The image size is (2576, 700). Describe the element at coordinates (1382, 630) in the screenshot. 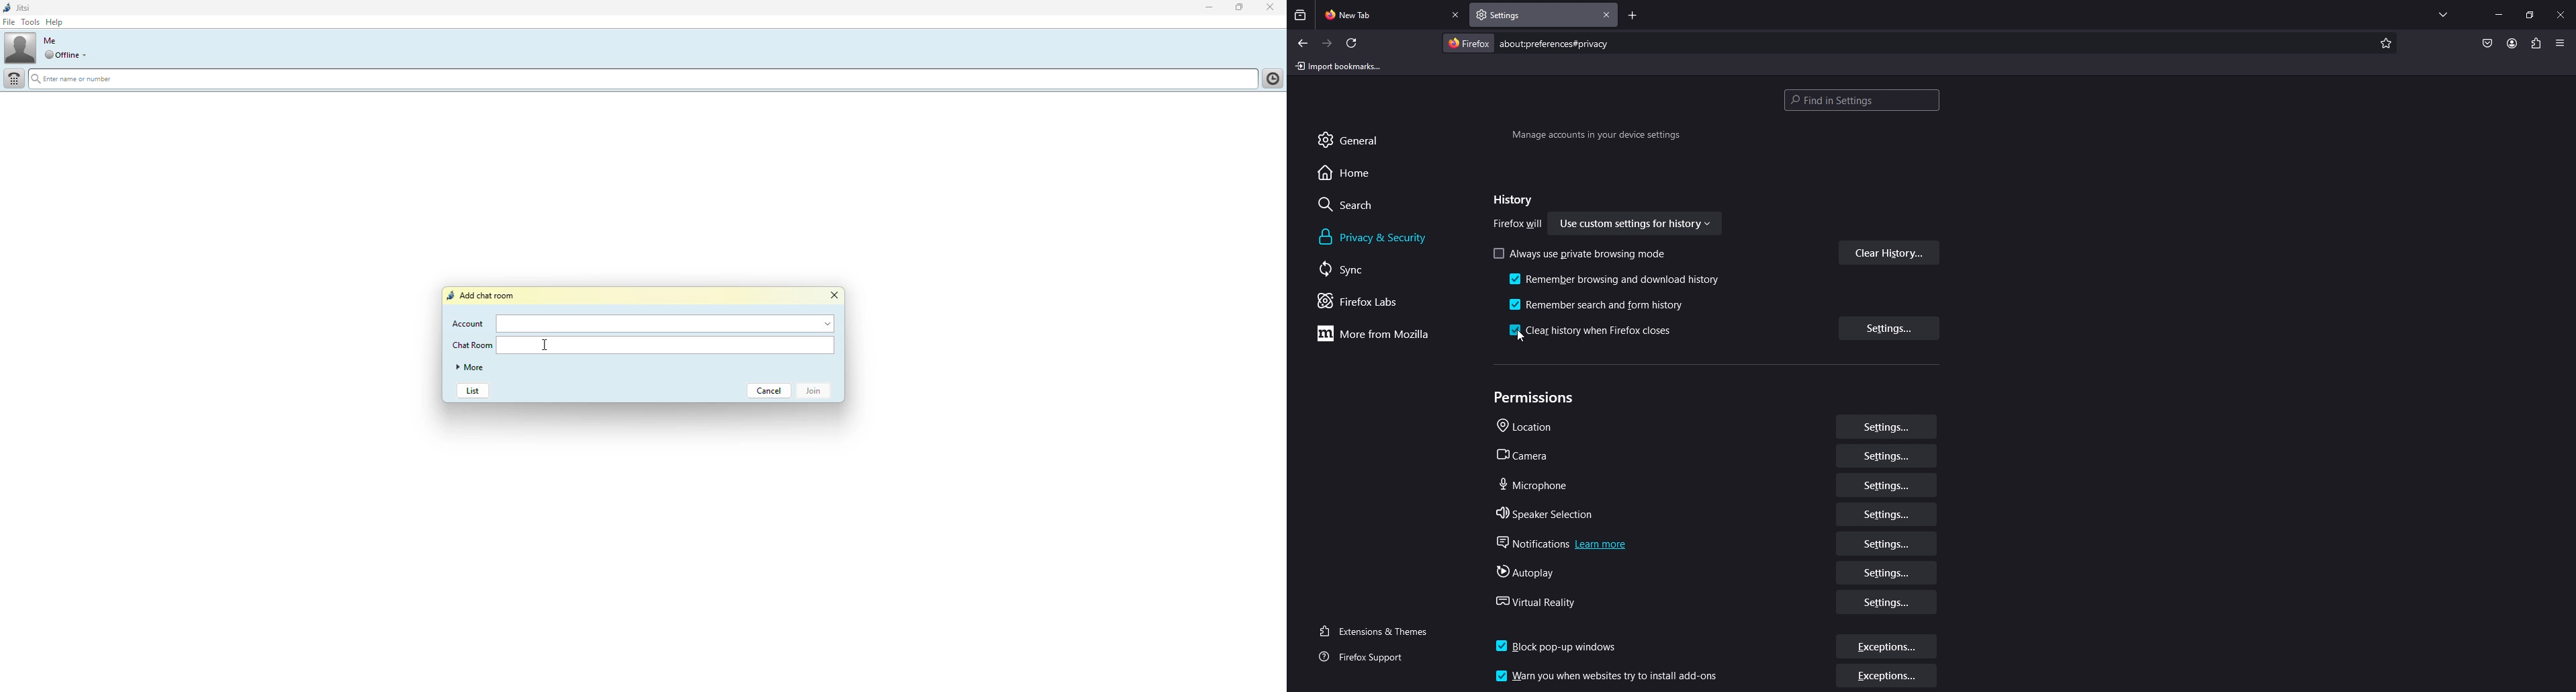

I see `extensions and themes` at that location.